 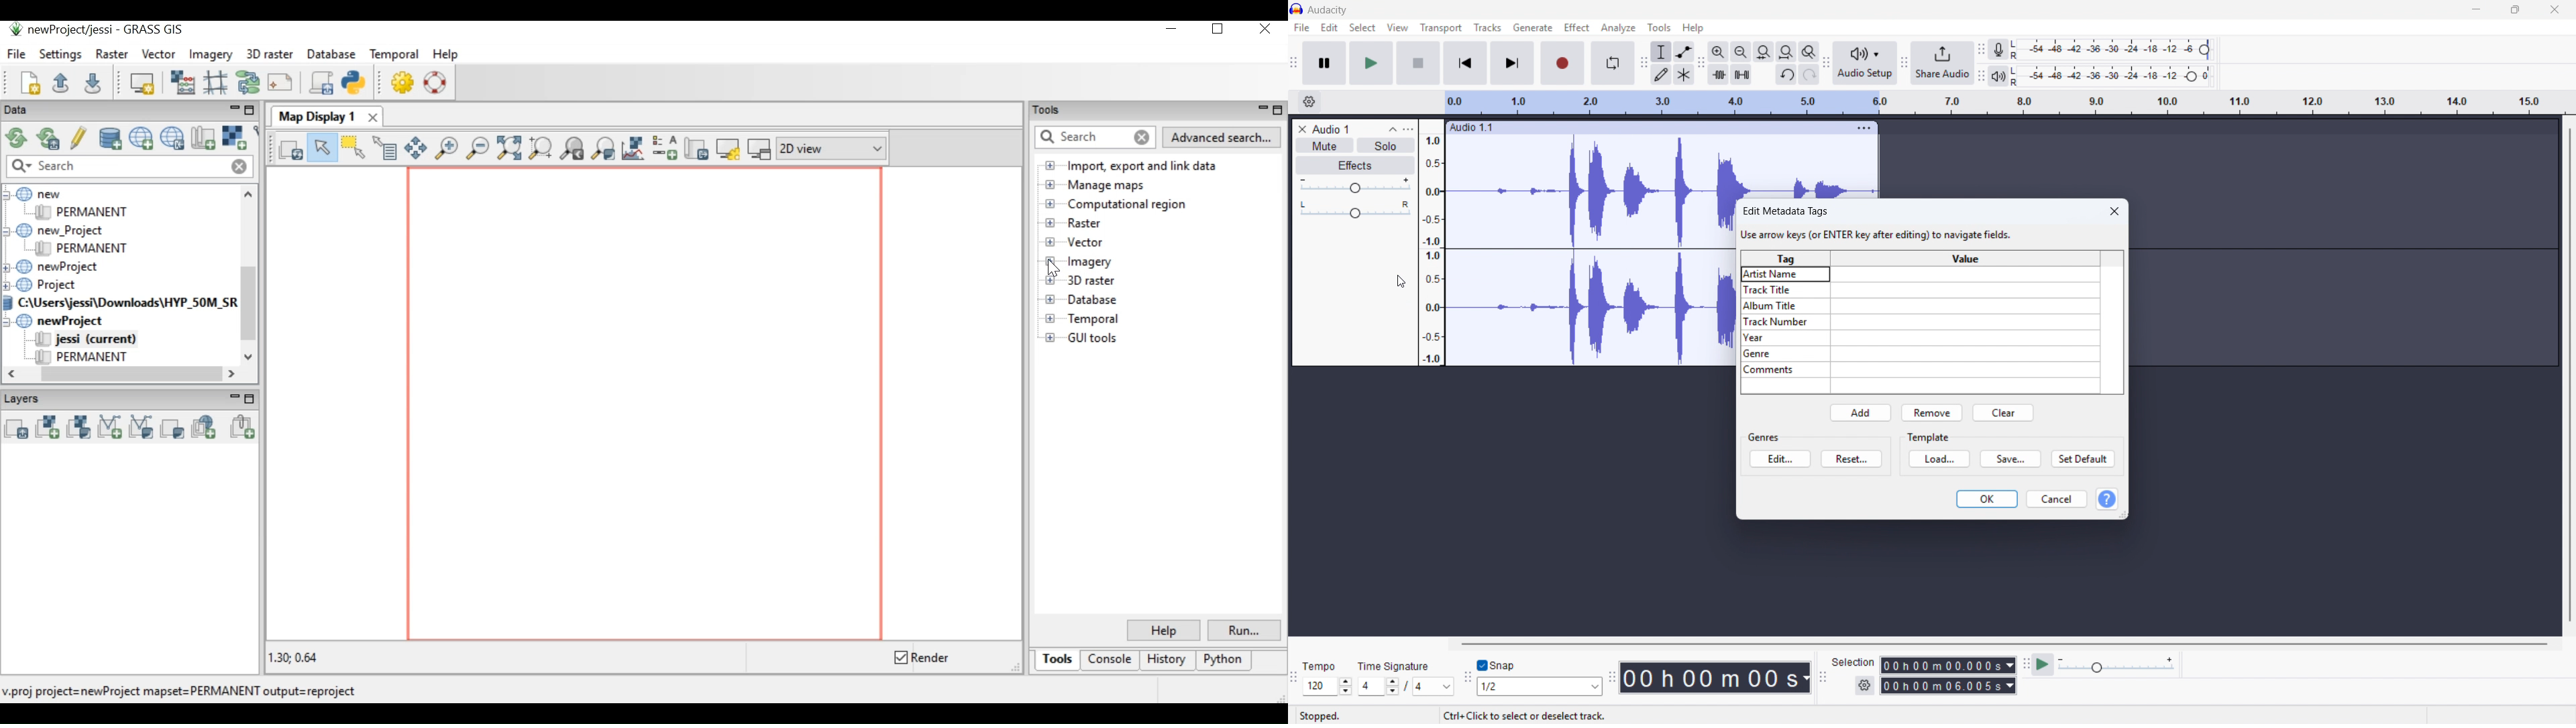 What do you see at coordinates (1684, 75) in the screenshot?
I see `multi tool` at bounding box center [1684, 75].